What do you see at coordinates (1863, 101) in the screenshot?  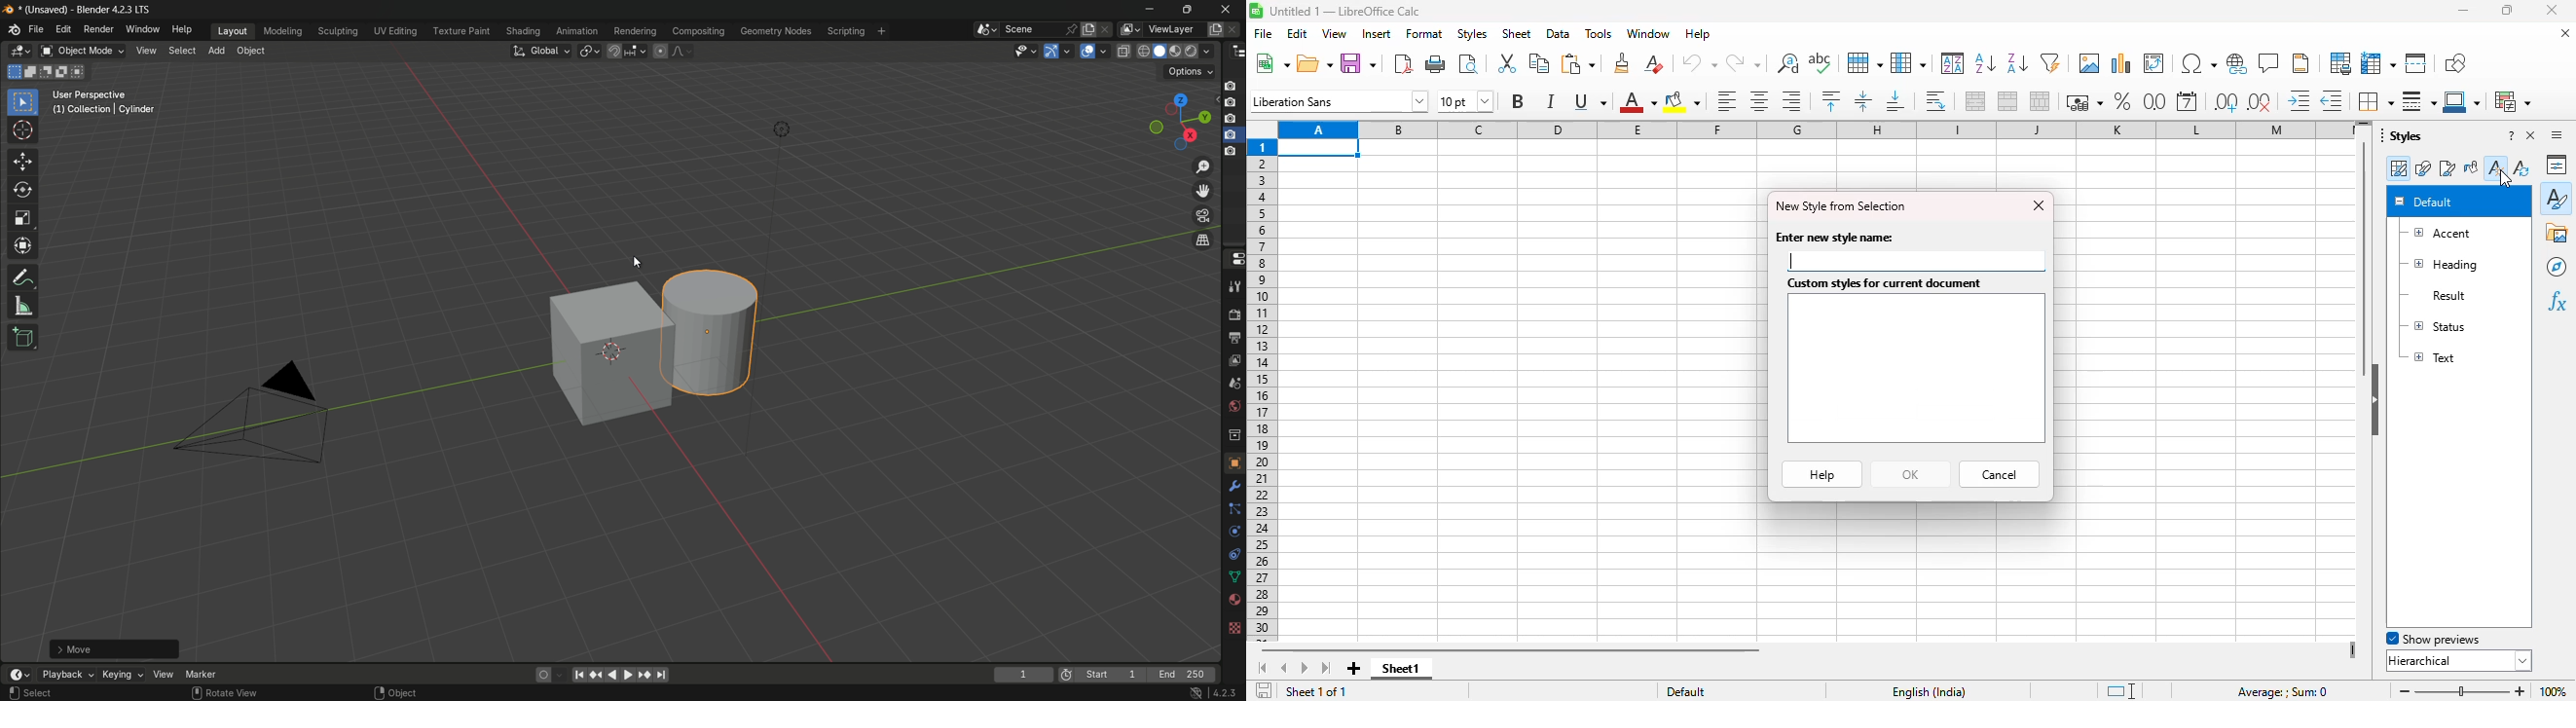 I see `center vertically` at bounding box center [1863, 101].